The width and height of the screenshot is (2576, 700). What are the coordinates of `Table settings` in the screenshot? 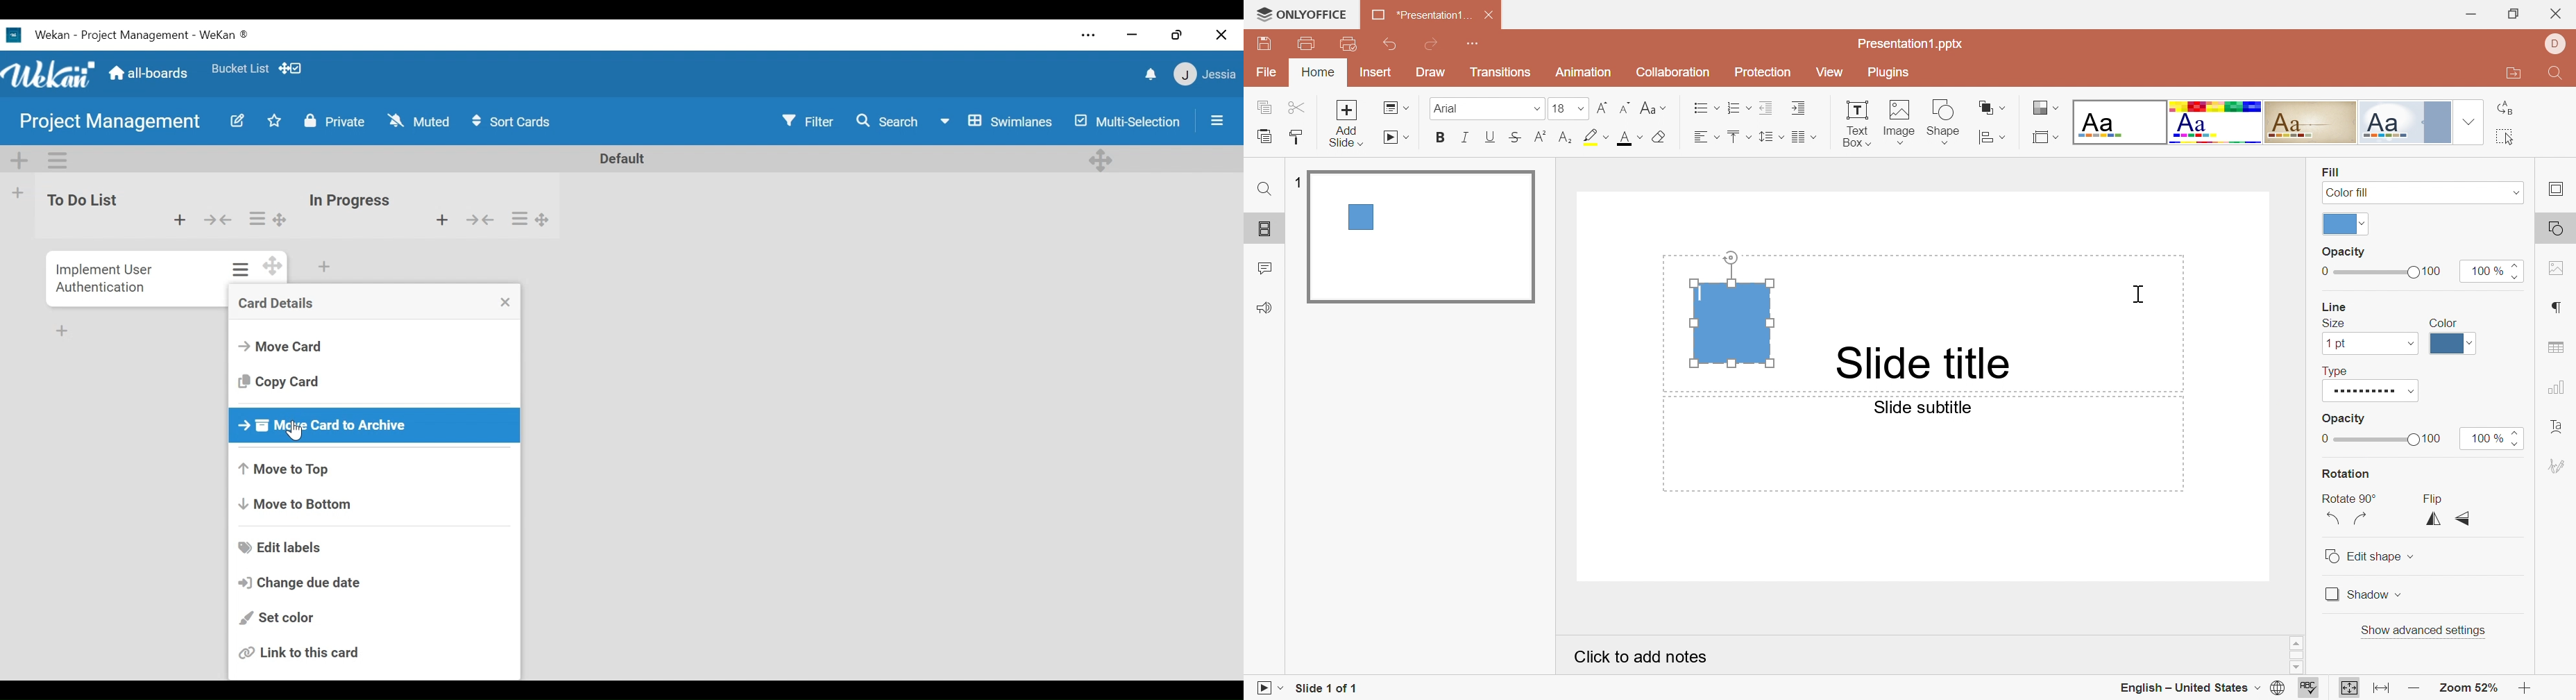 It's located at (2557, 347).